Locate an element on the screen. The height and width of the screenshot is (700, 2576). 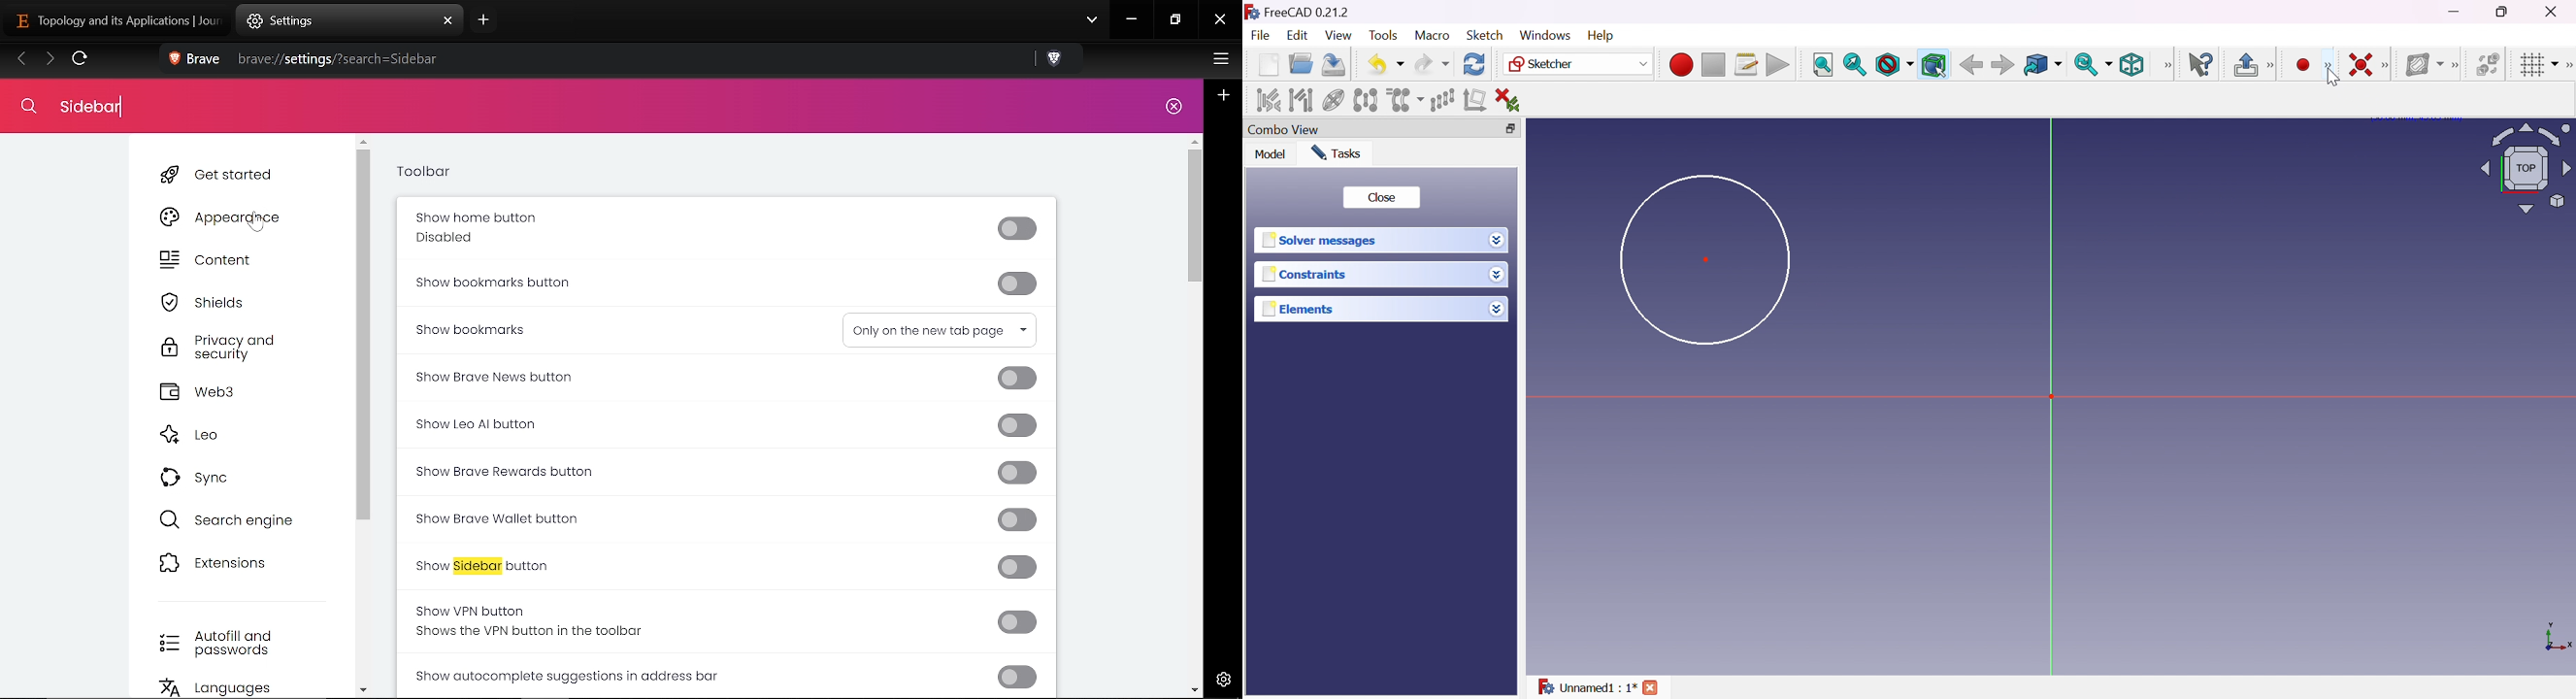
View is located at coordinates (2168, 65).